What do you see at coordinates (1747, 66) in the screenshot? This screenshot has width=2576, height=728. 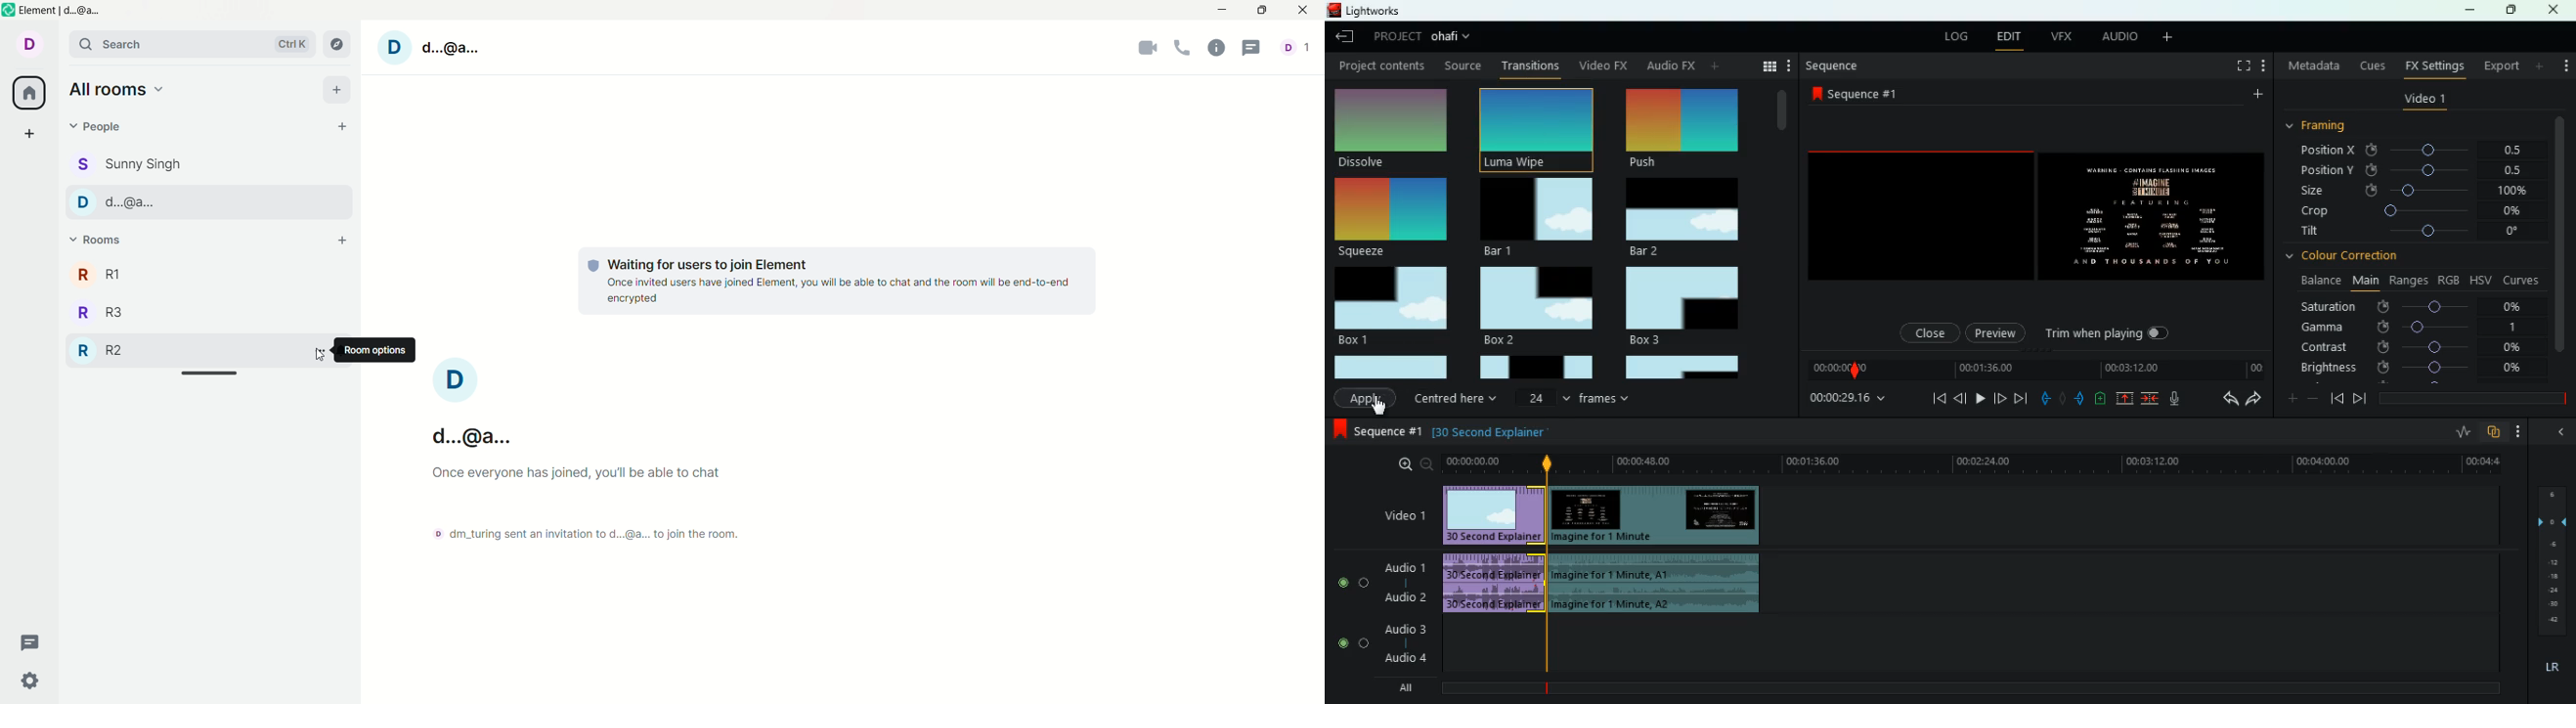 I see `search` at bounding box center [1747, 66].